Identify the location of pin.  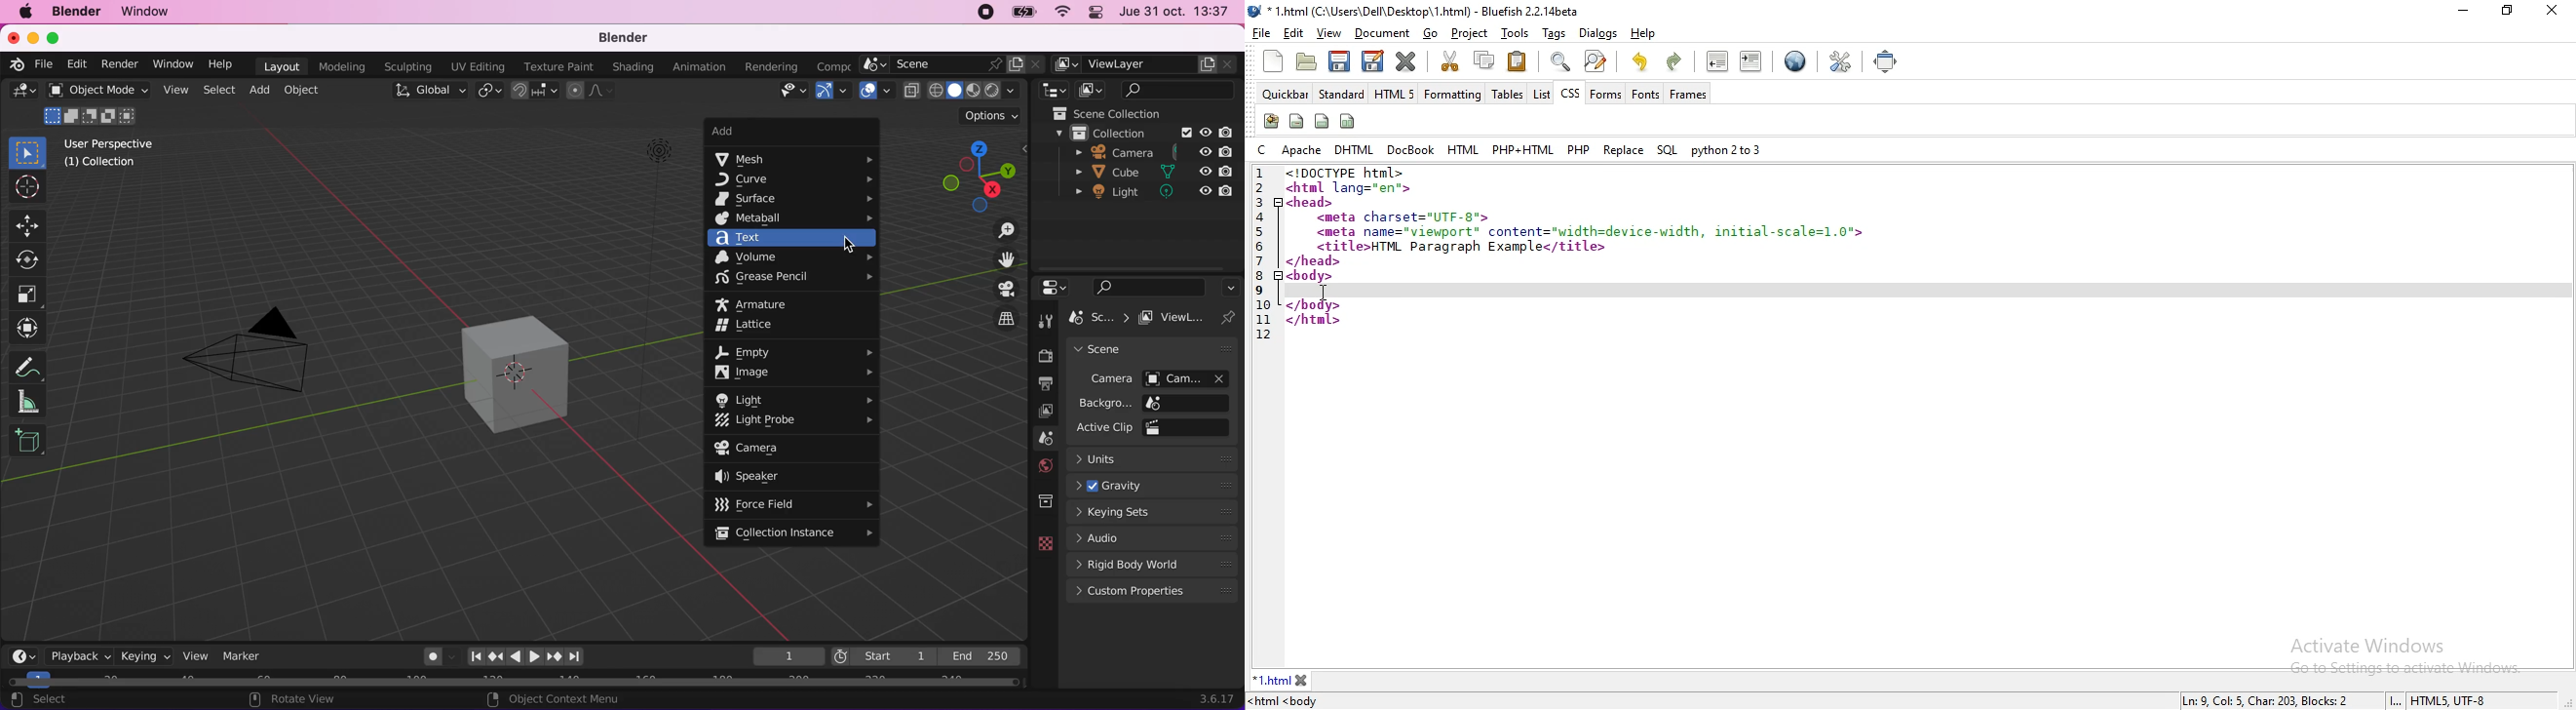
(1232, 317).